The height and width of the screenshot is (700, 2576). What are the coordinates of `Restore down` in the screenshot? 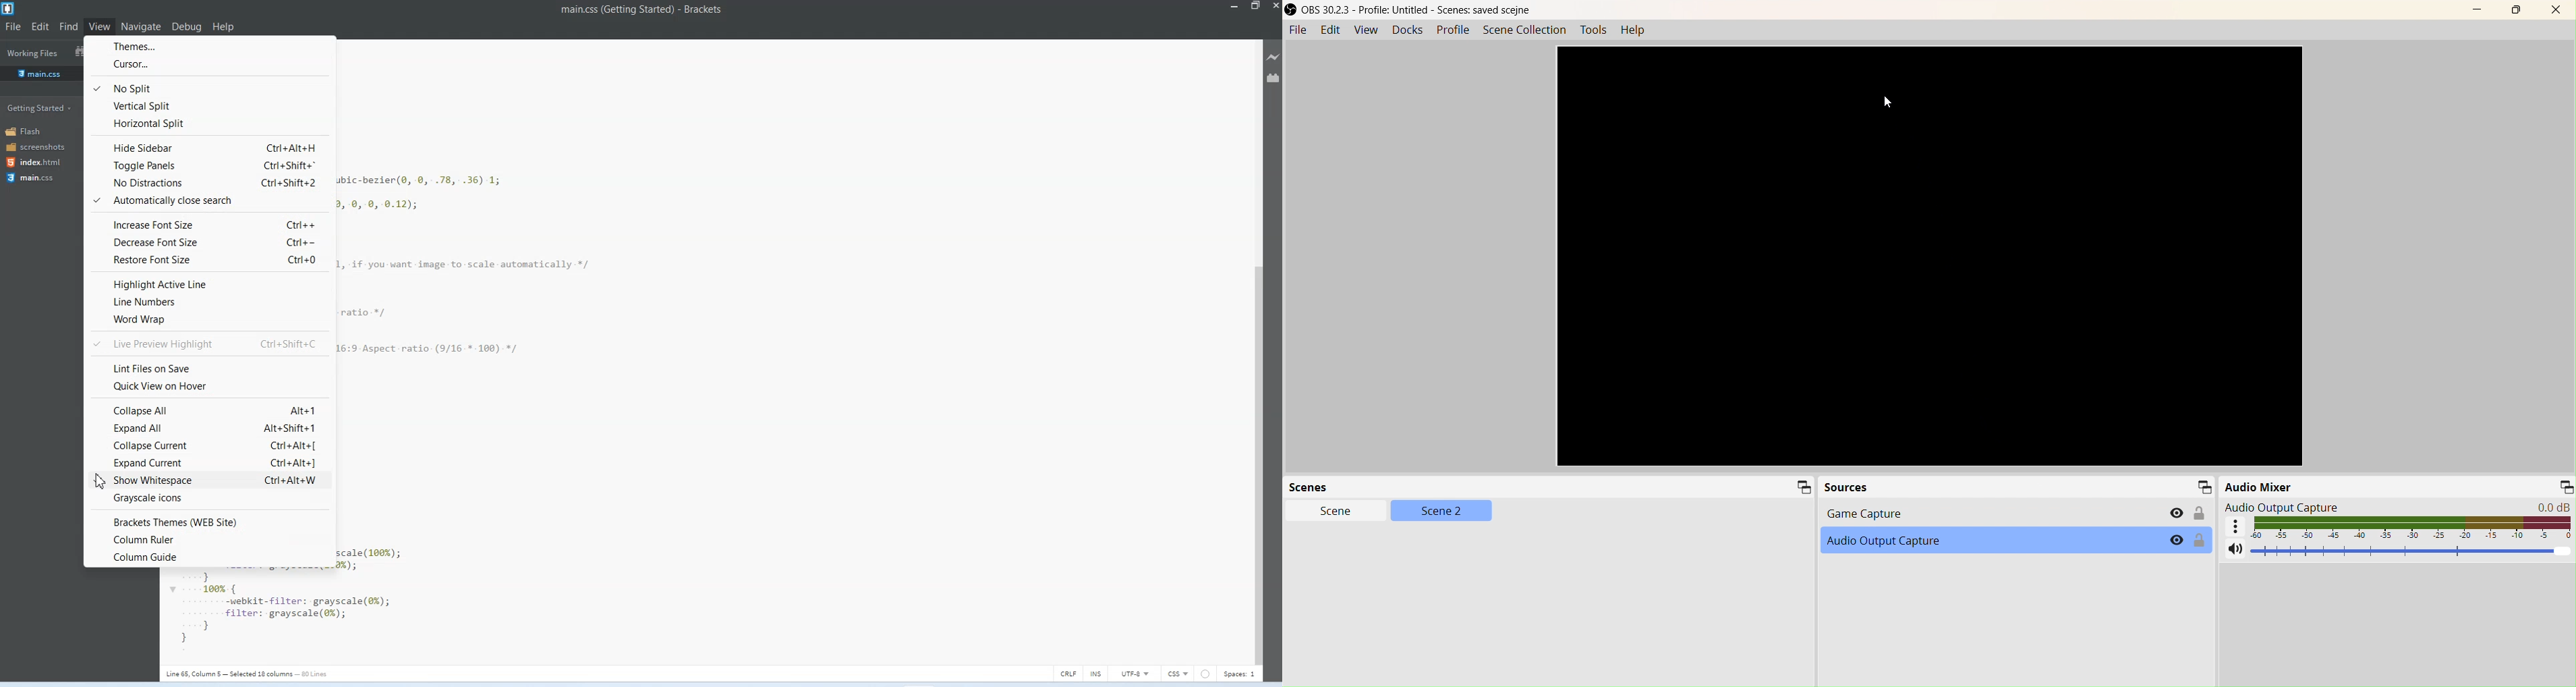 It's located at (2515, 10).